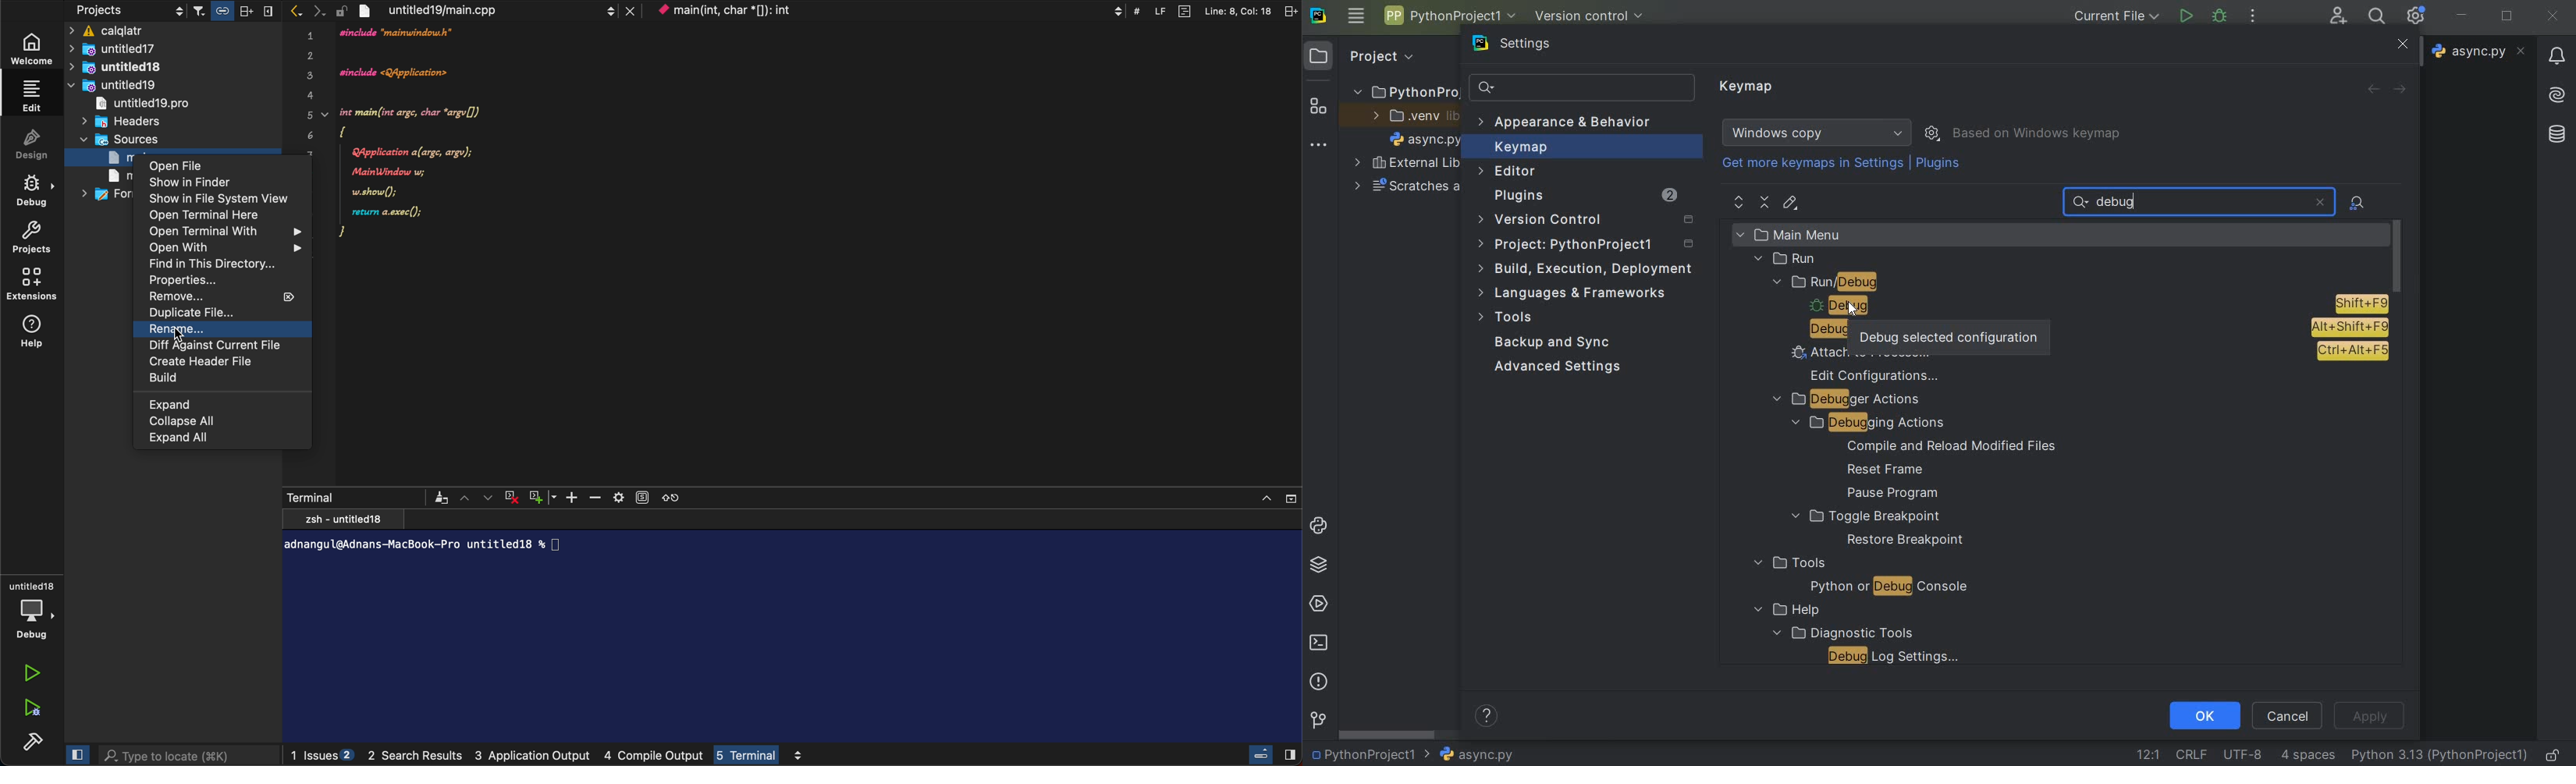  What do you see at coordinates (1748, 87) in the screenshot?
I see `keymap` at bounding box center [1748, 87].